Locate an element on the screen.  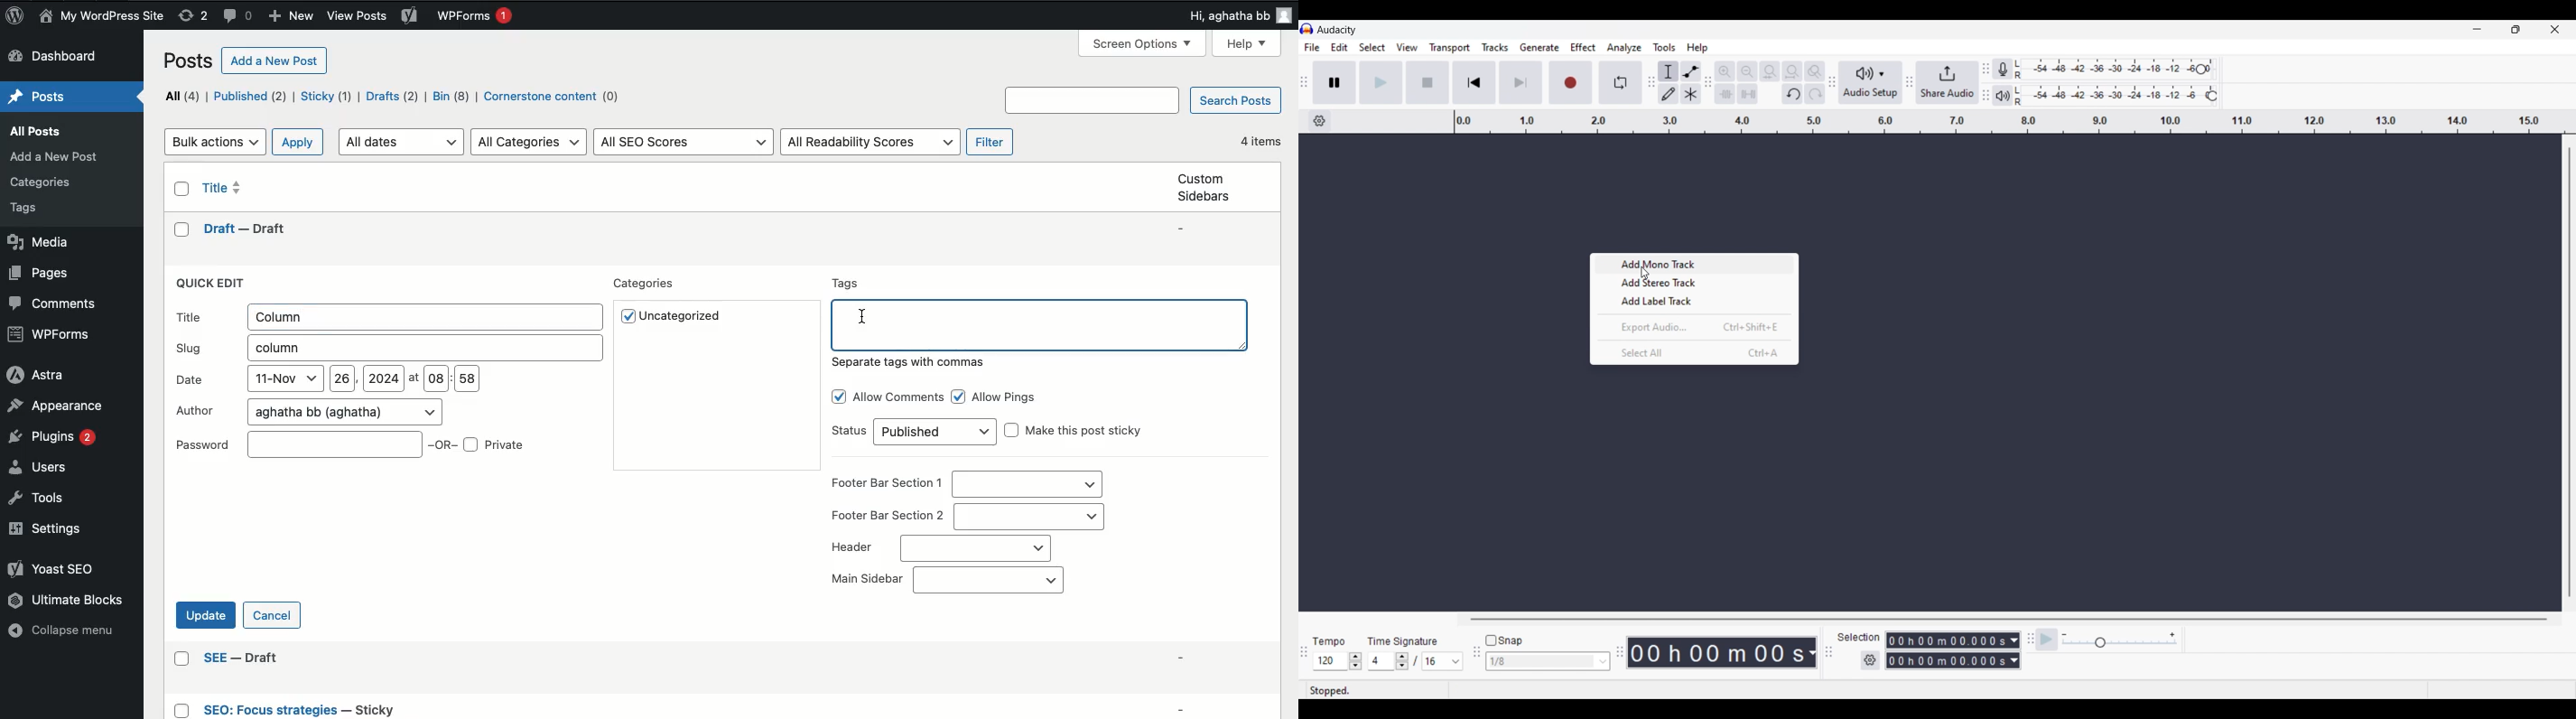
Yoast is located at coordinates (57, 572).